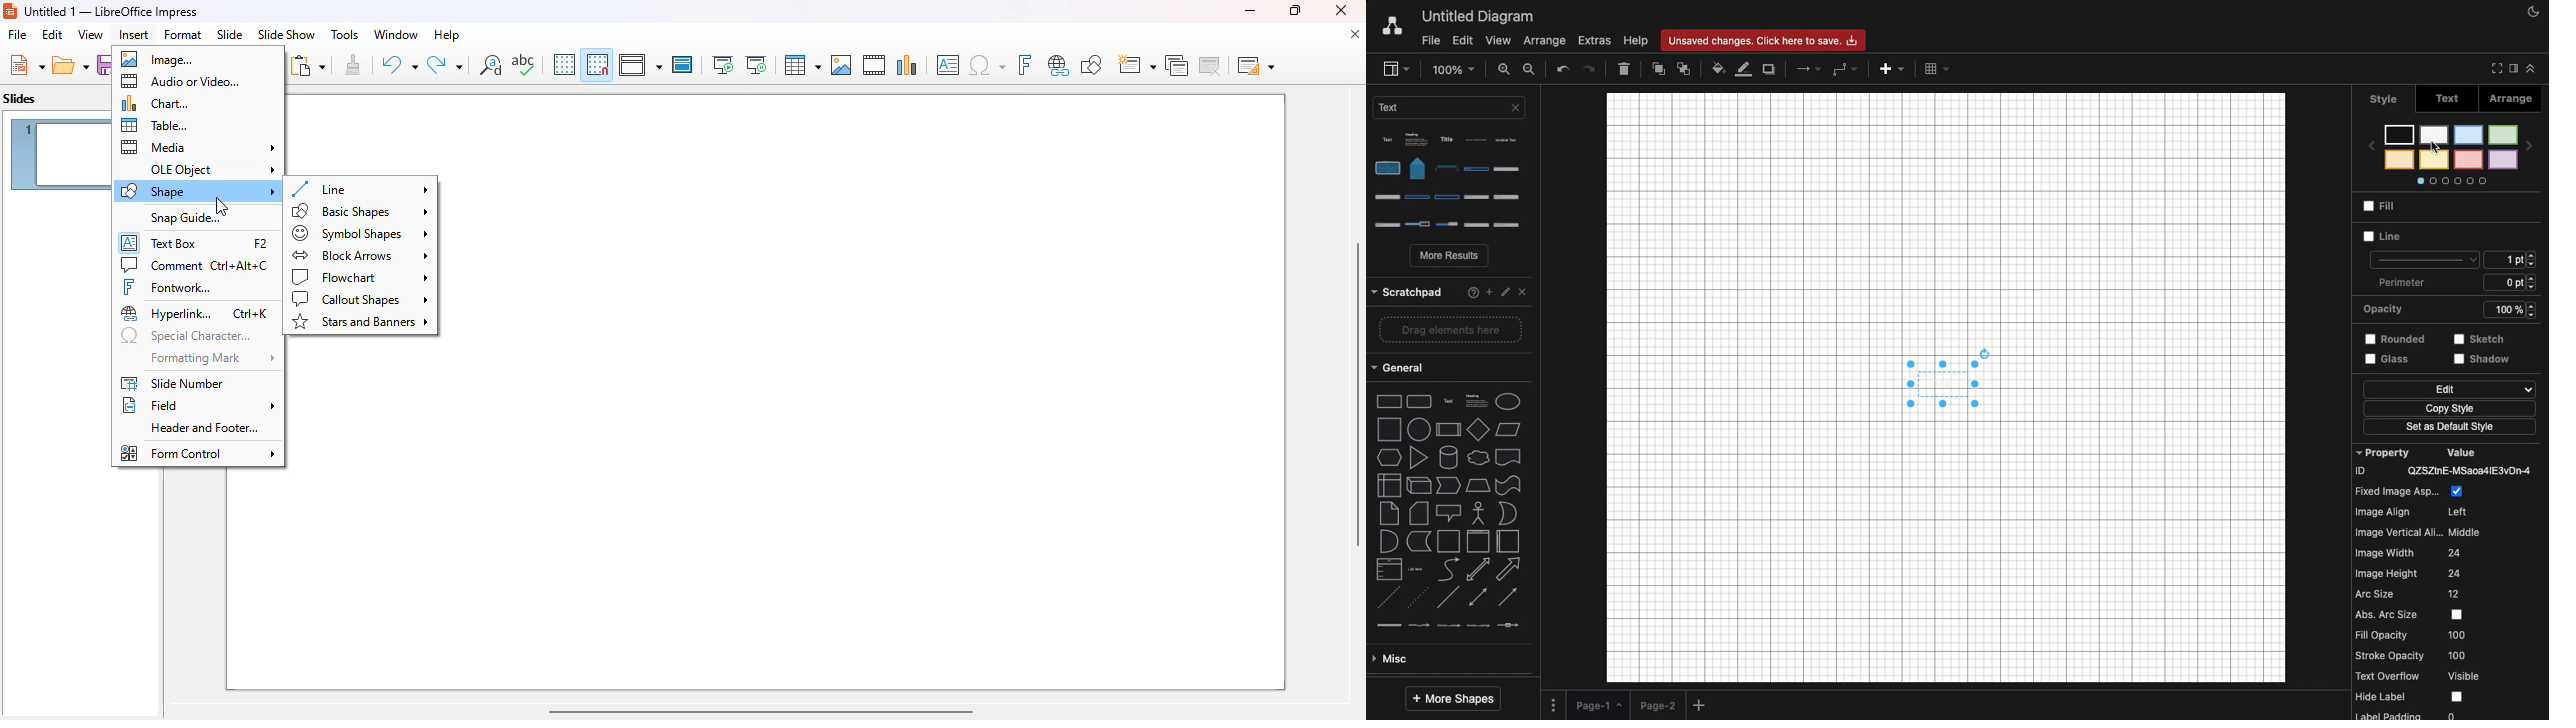 The height and width of the screenshot is (728, 2576). What do you see at coordinates (2397, 282) in the screenshot?
I see `Perimeter` at bounding box center [2397, 282].